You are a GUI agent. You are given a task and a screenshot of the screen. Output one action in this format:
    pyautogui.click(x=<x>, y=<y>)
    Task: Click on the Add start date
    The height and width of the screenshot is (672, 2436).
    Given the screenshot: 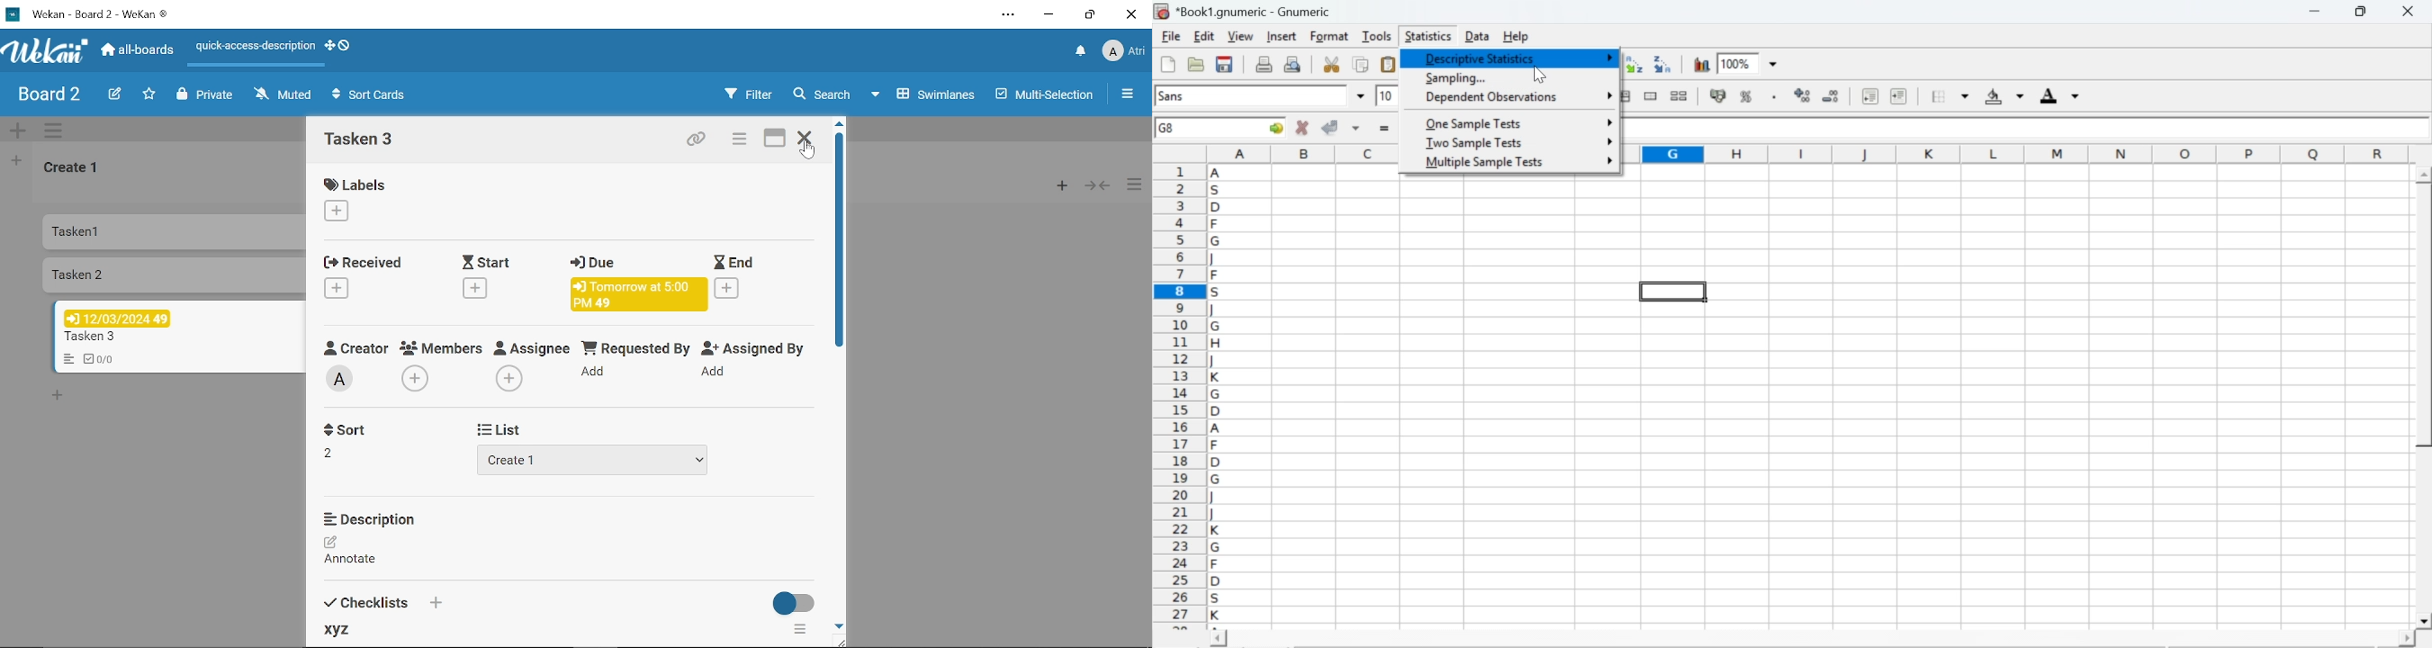 What is the action you would take?
    pyautogui.click(x=472, y=287)
    